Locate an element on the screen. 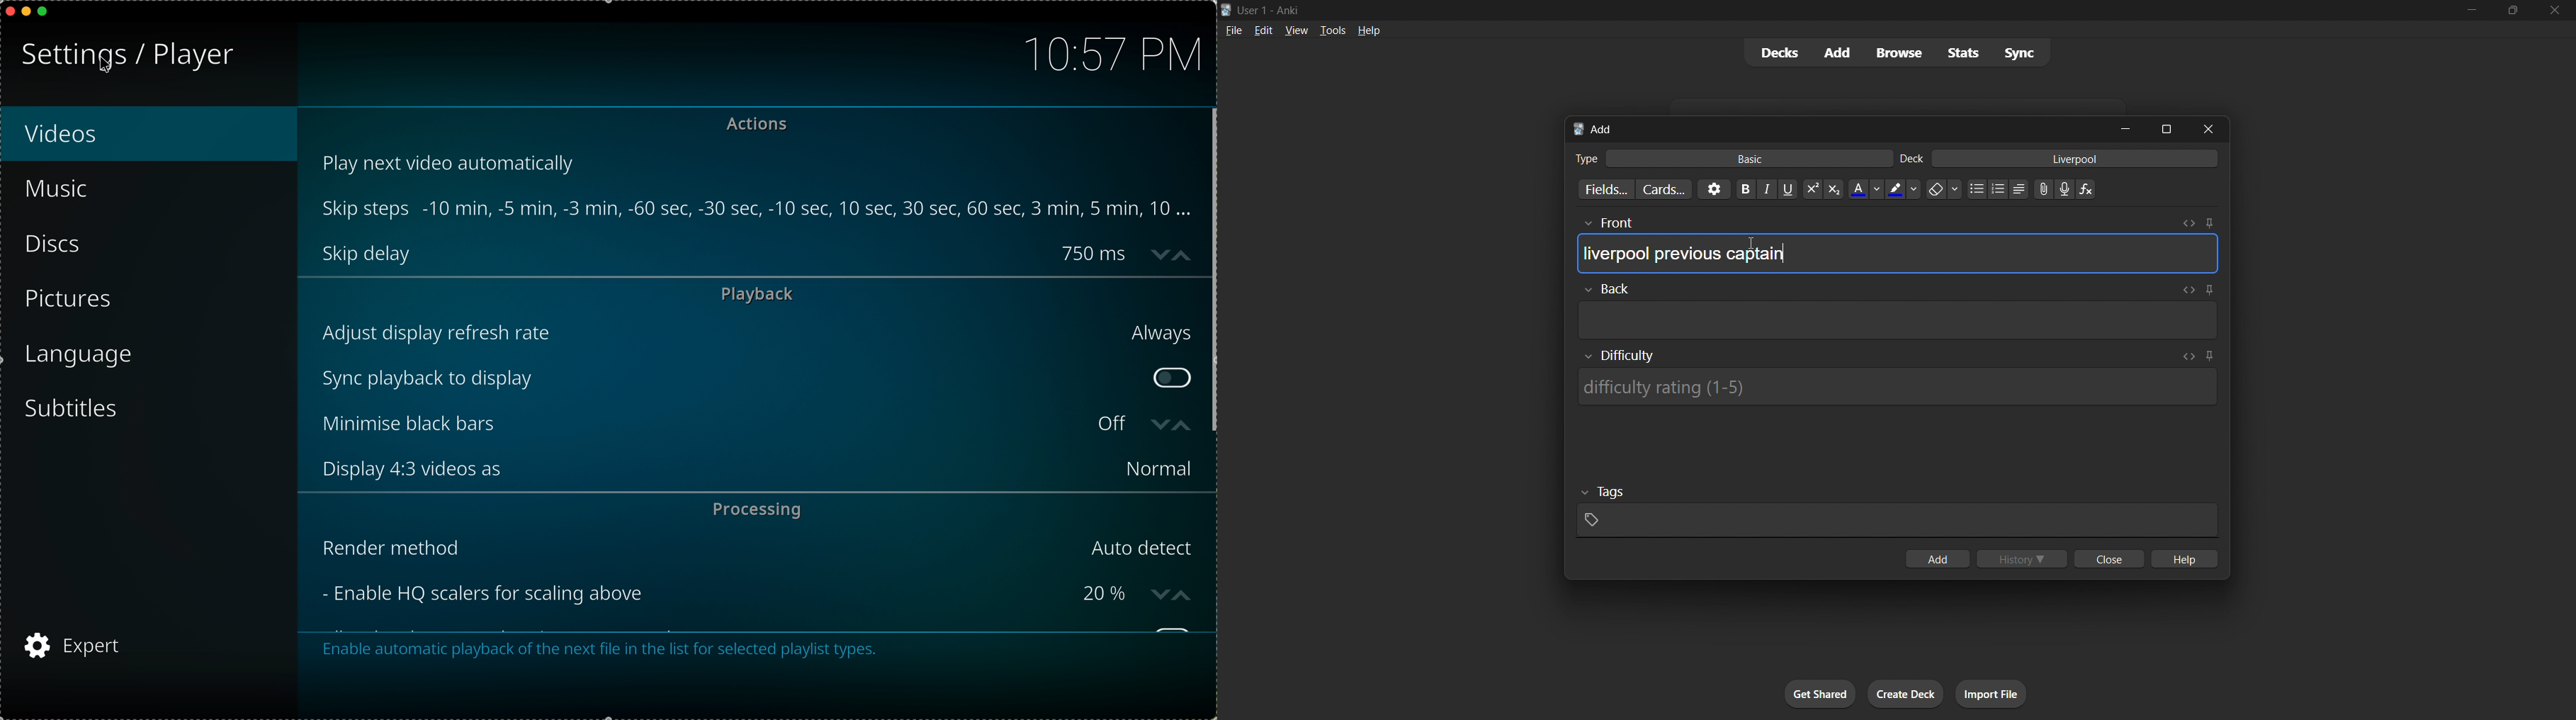 The image size is (2576, 728). create deck is located at coordinates (1906, 694).